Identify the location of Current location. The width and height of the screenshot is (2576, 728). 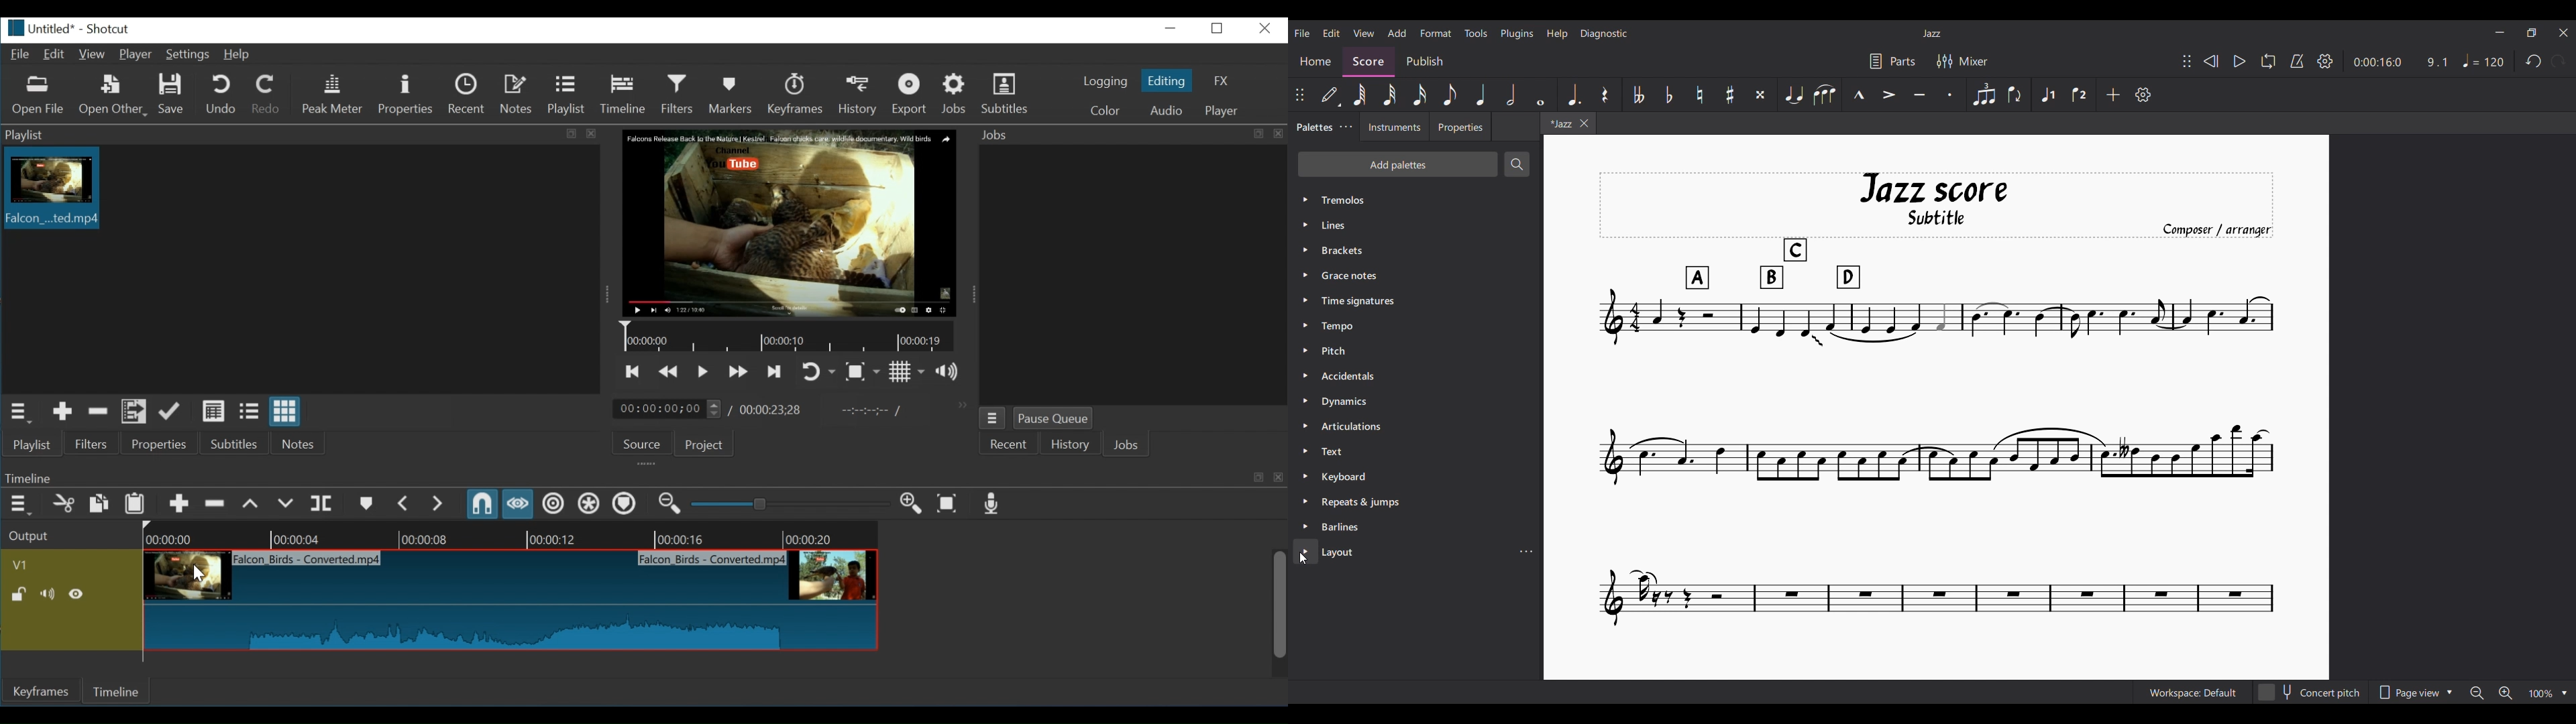
(669, 410).